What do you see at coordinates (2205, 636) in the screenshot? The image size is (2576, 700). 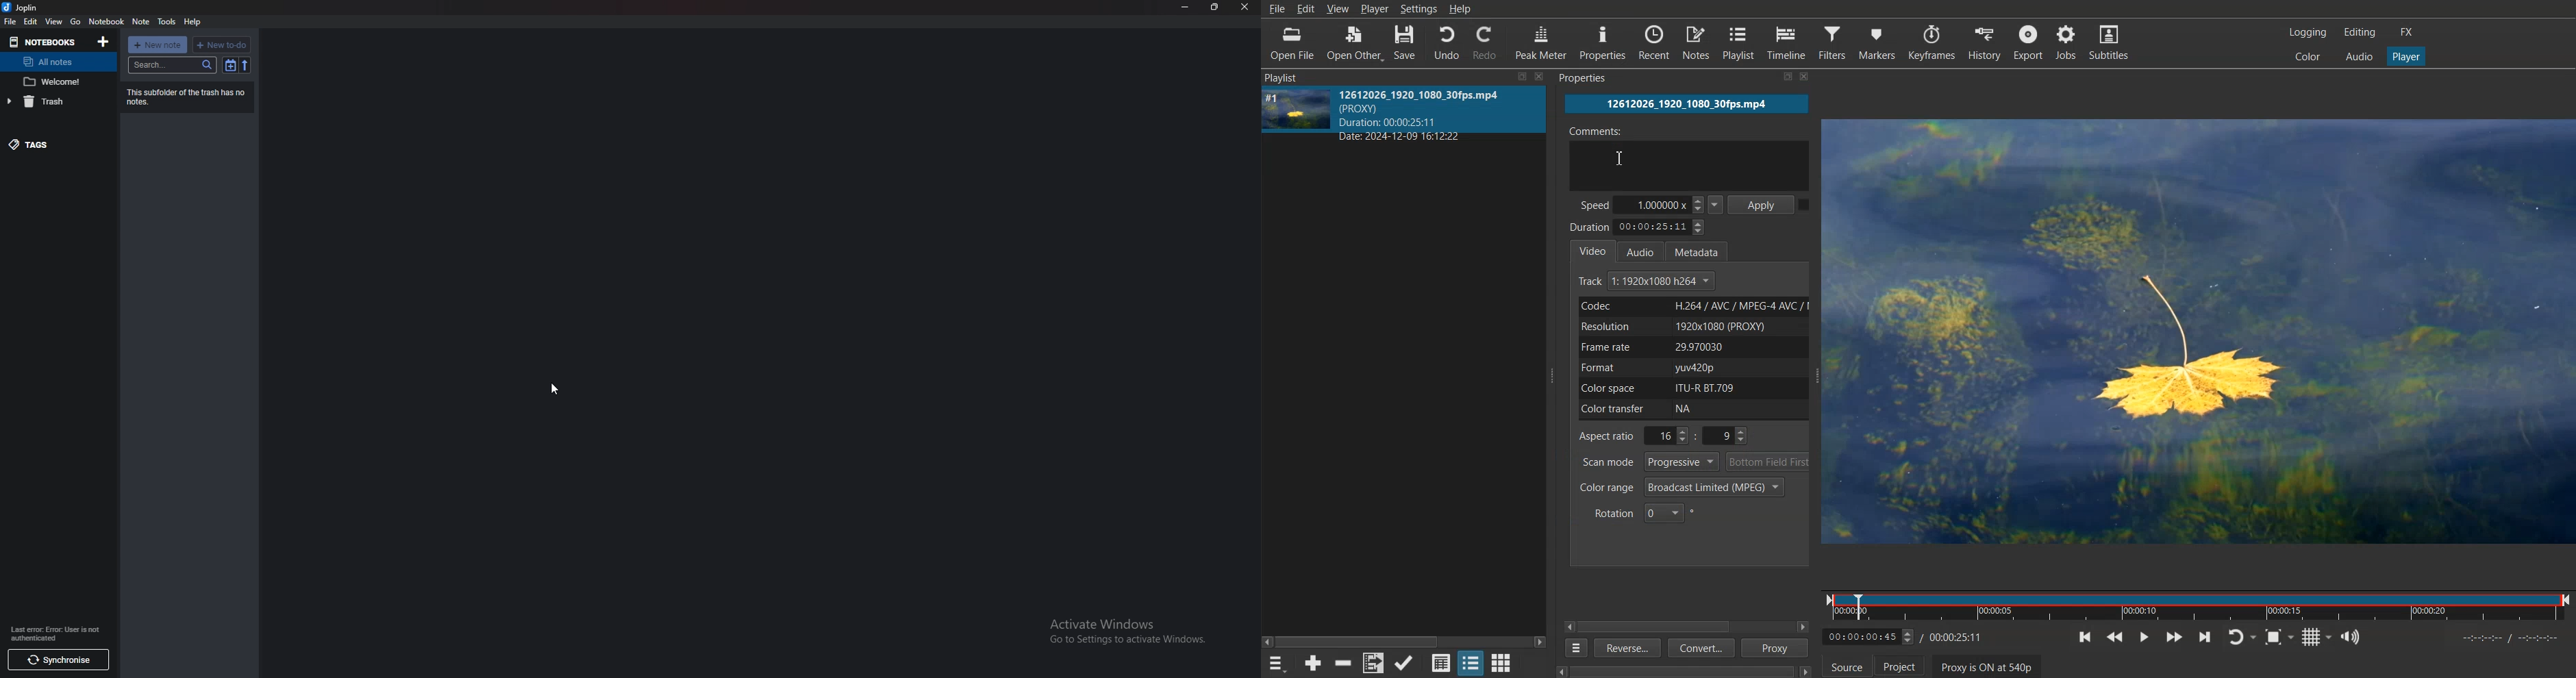 I see `Skip to the next point` at bounding box center [2205, 636].